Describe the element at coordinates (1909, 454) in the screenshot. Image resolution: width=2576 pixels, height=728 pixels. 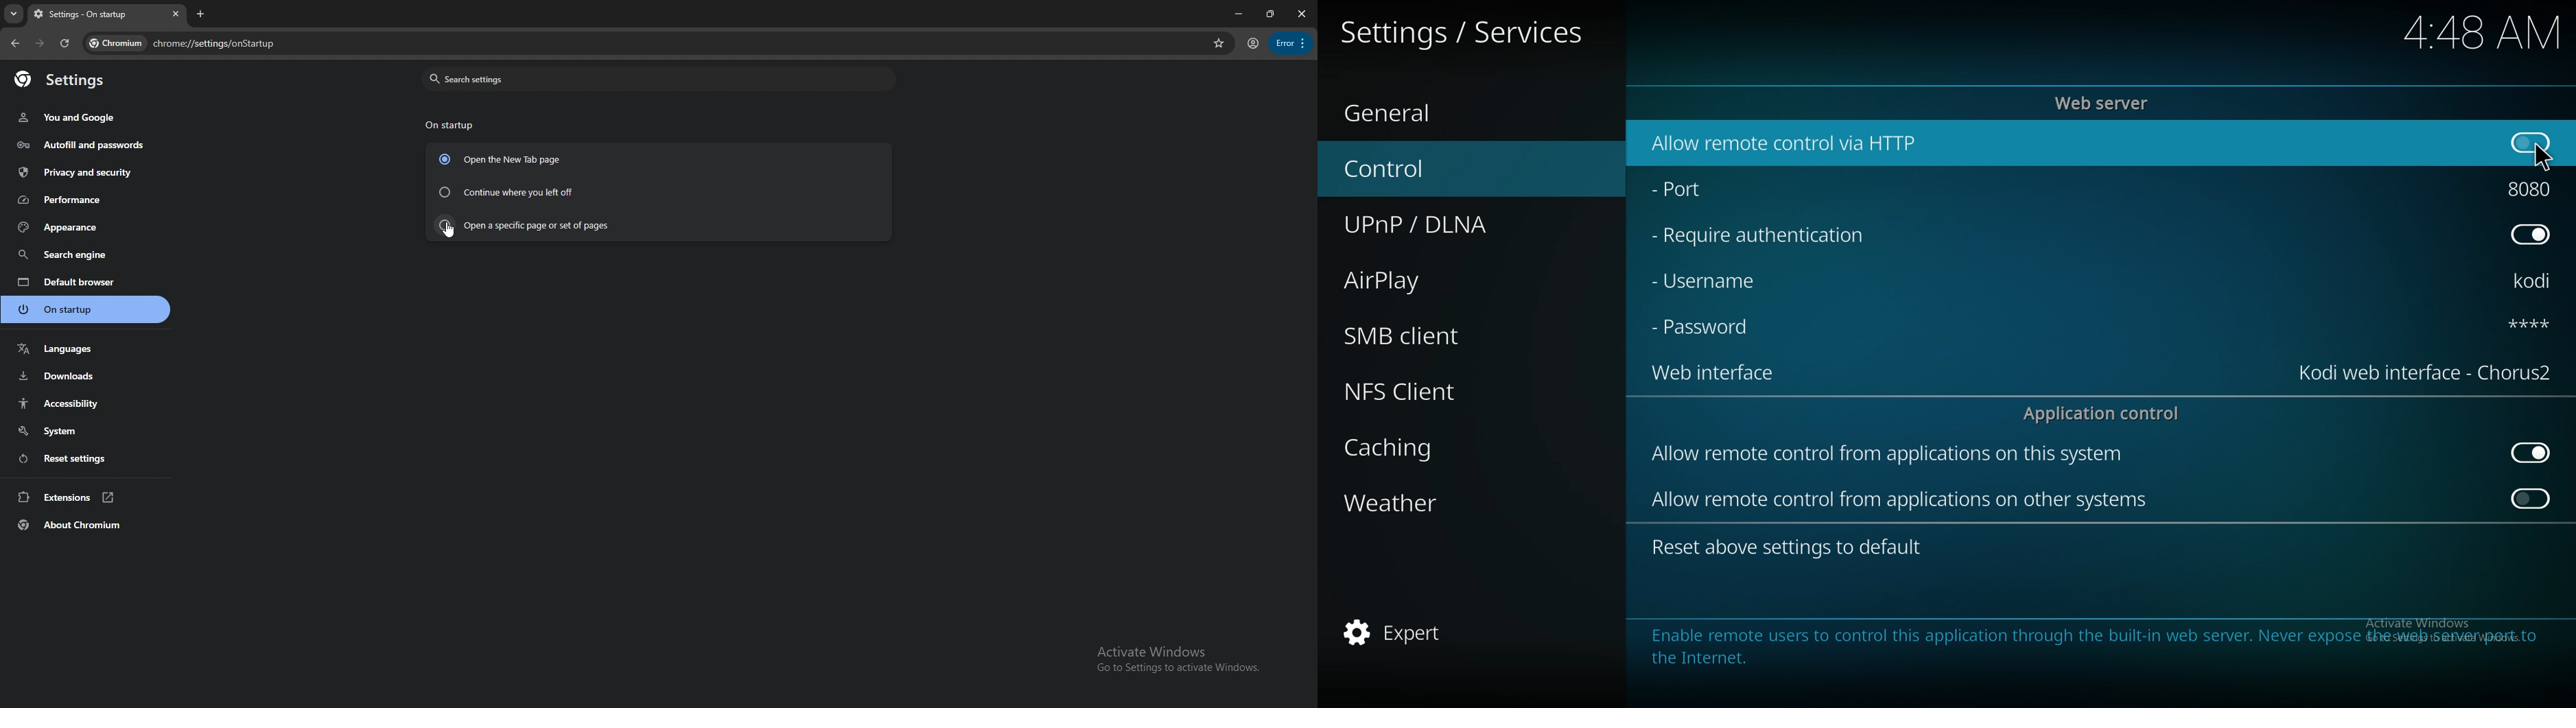
I see `allow remote control from apps on this system` at that location.